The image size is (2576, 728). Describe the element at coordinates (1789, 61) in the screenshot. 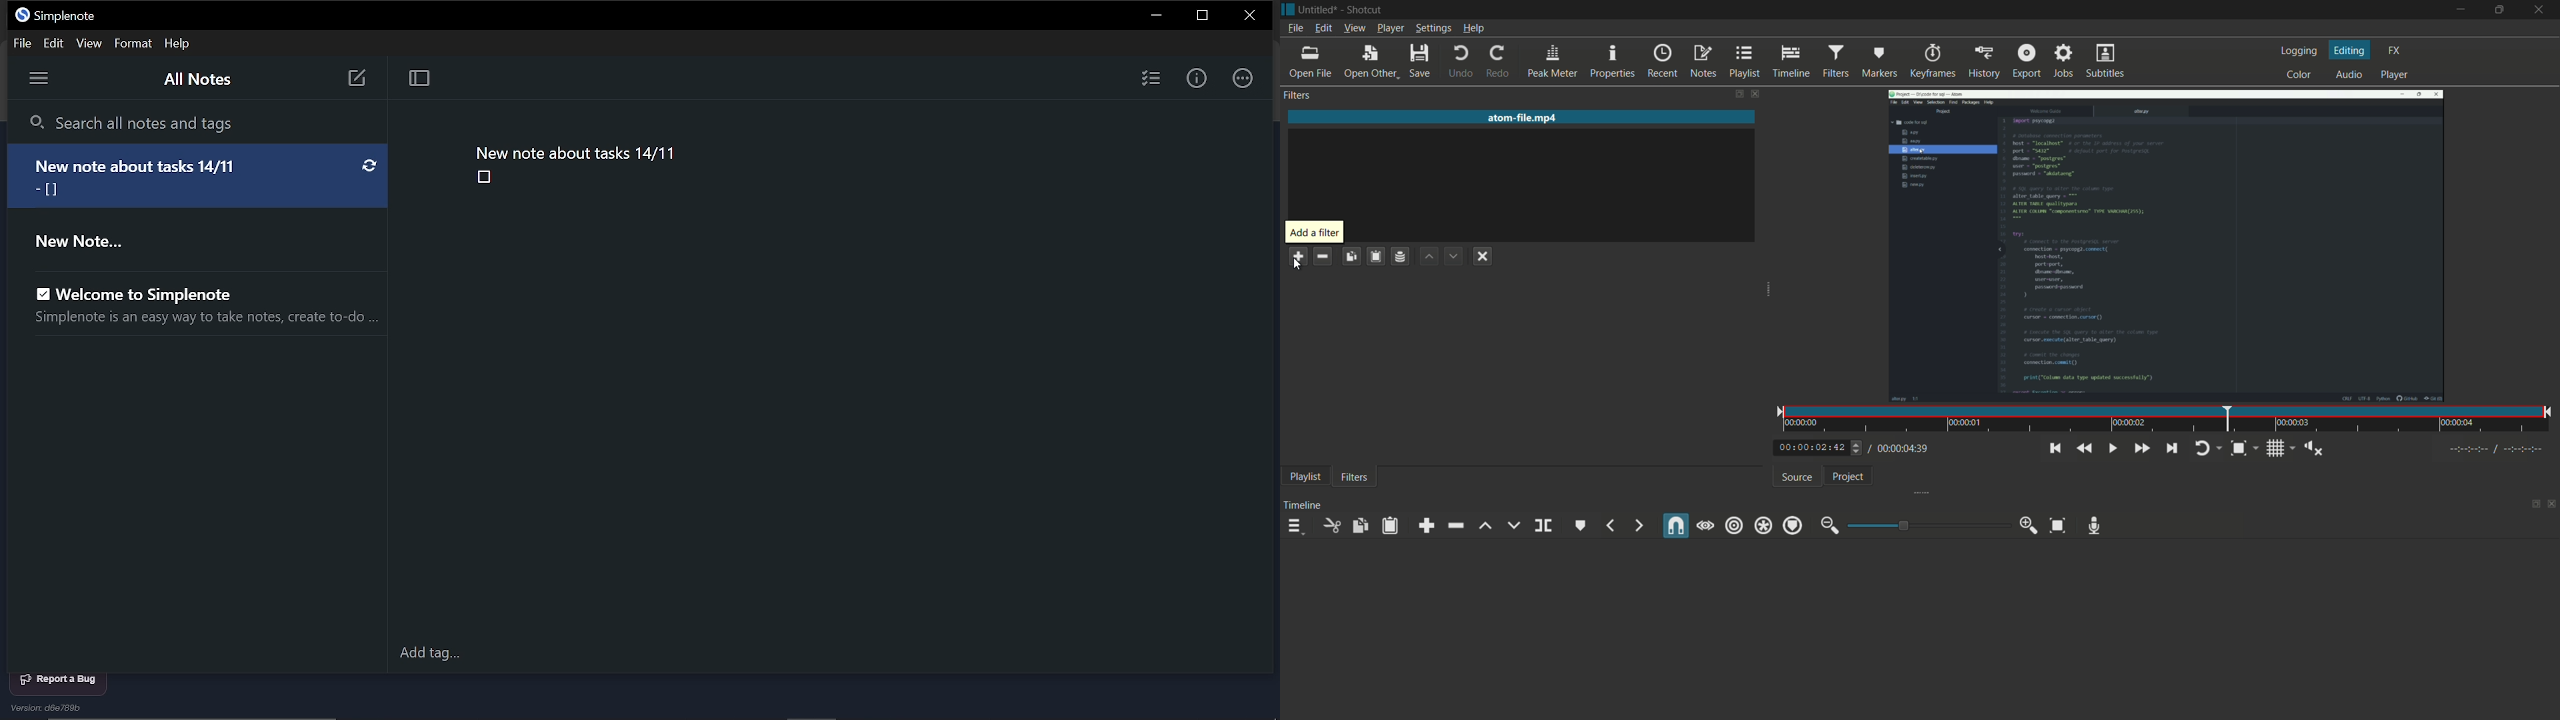

I see `timeline` at that location.